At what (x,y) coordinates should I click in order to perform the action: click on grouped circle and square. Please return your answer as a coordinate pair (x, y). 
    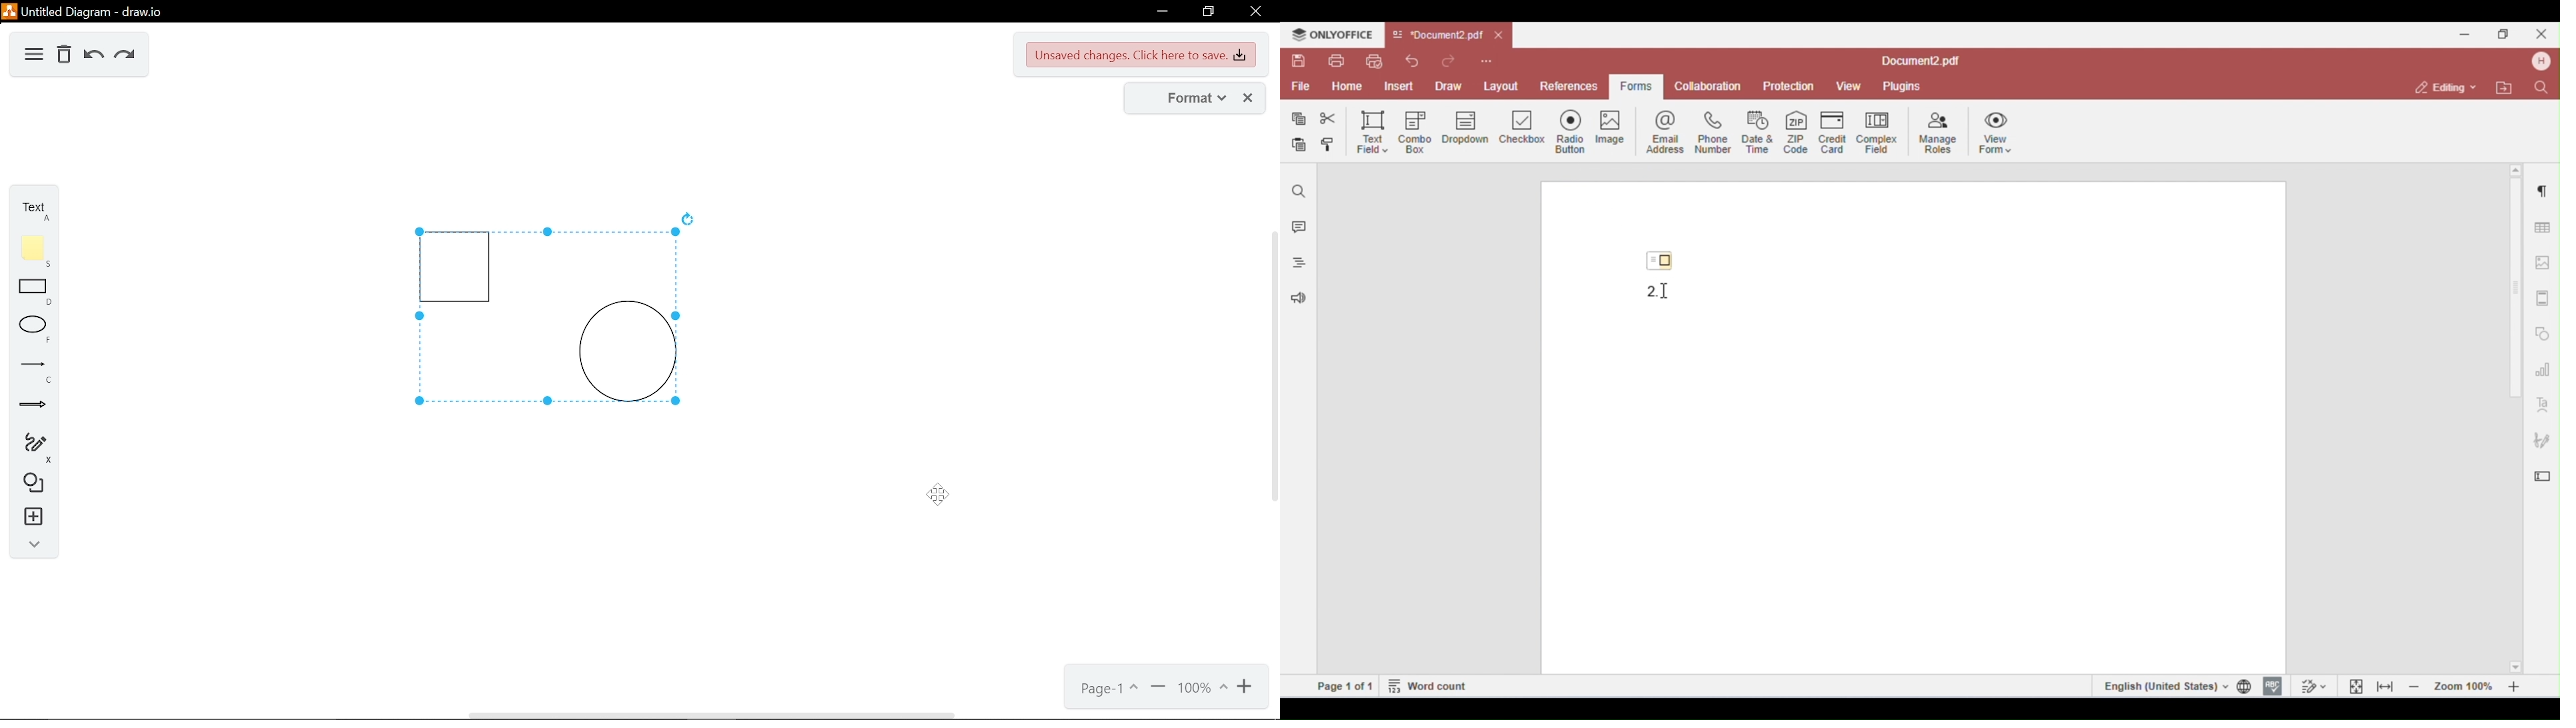
    Looking at the image, I should click on (542, 318).